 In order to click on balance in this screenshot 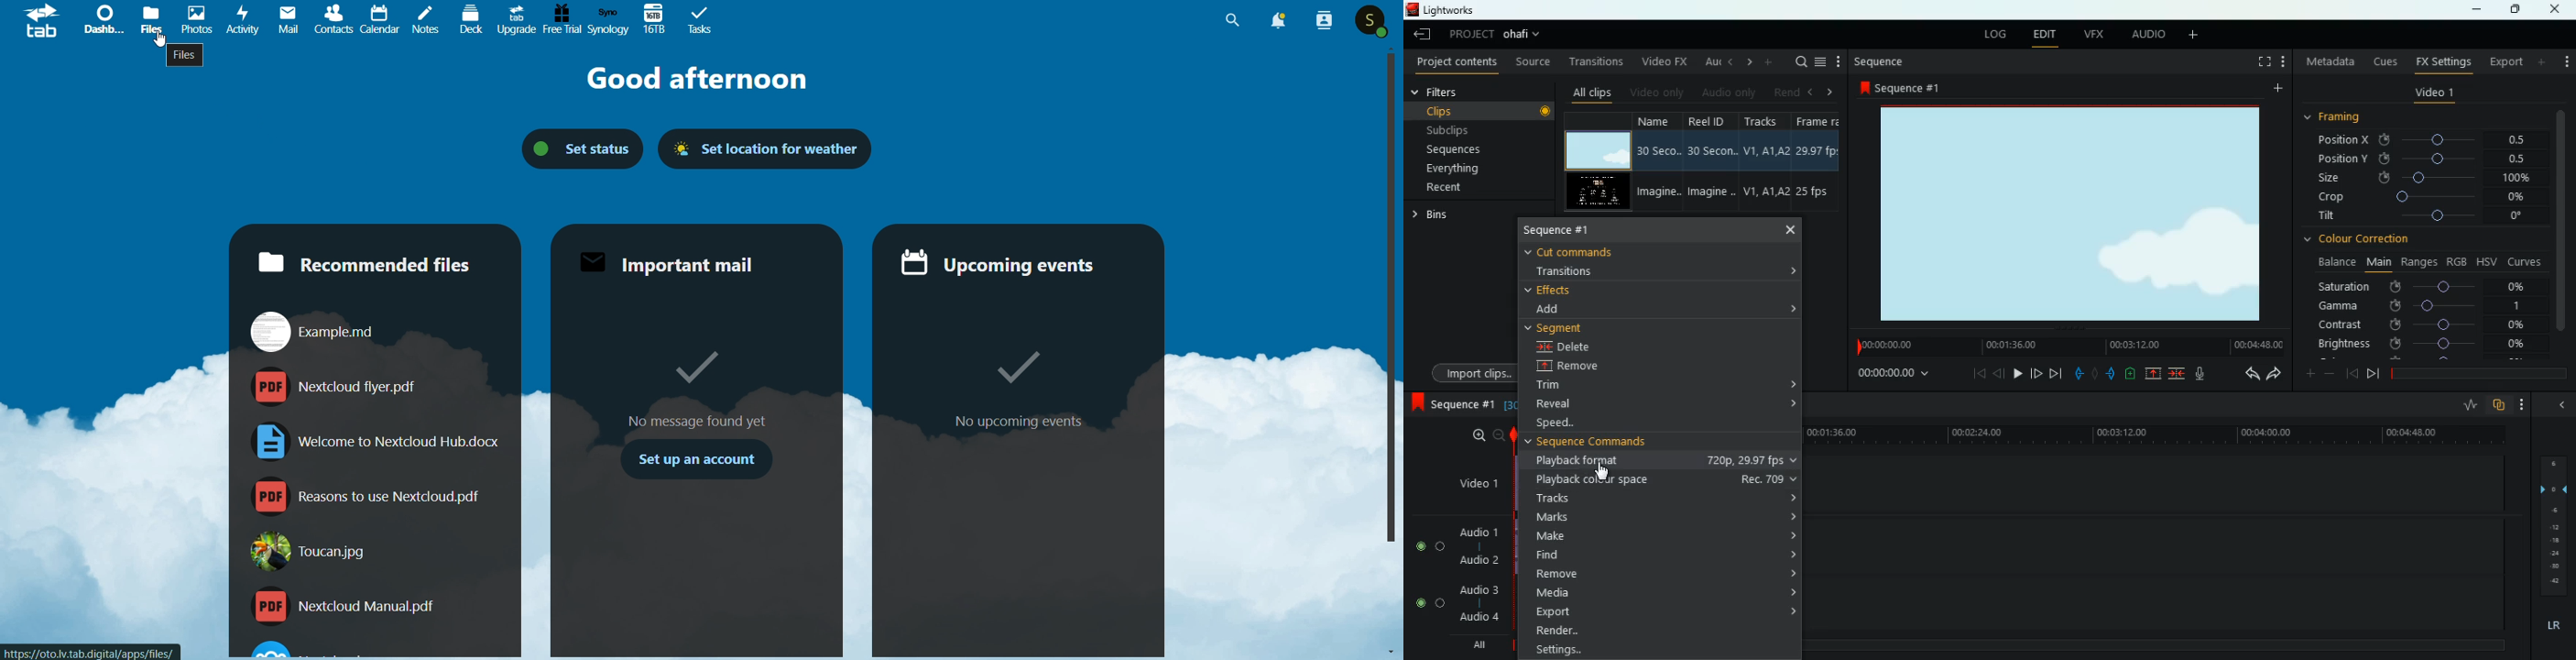, I will do `click(2336, 262)`.